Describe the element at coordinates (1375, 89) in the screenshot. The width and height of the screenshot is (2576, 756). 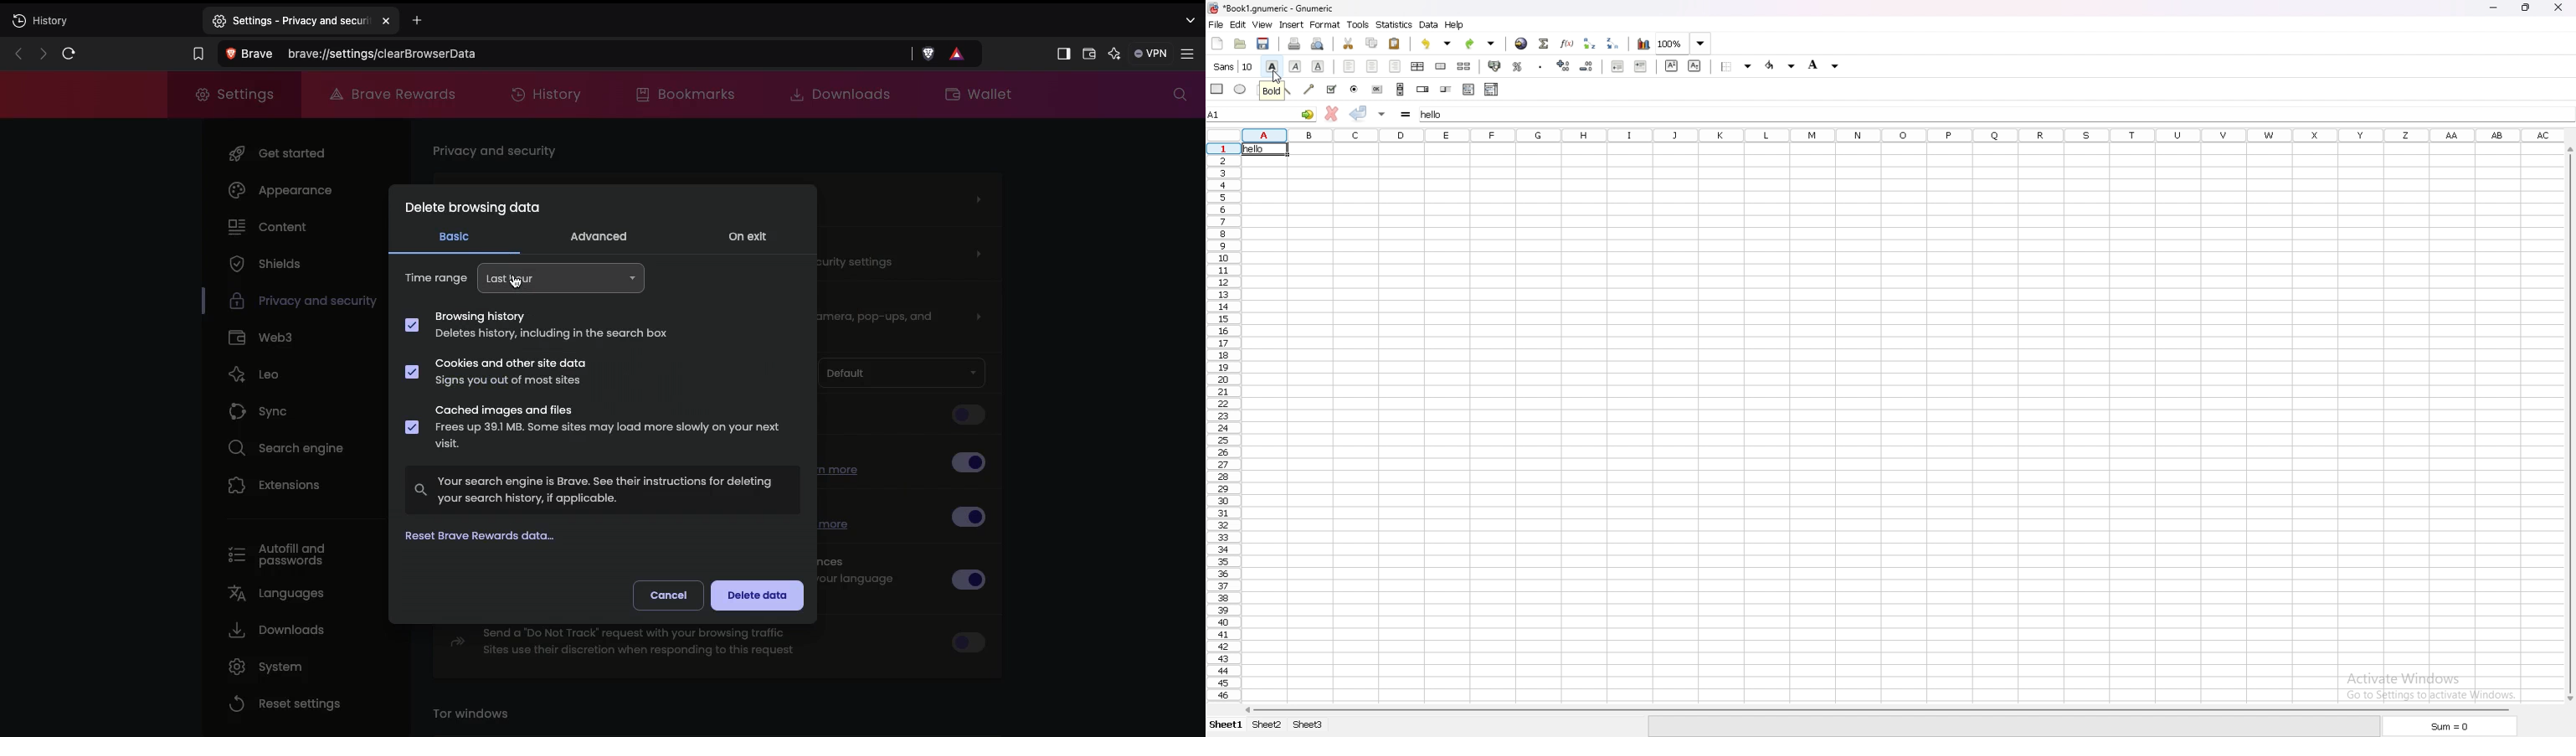
I see `button` at that location.